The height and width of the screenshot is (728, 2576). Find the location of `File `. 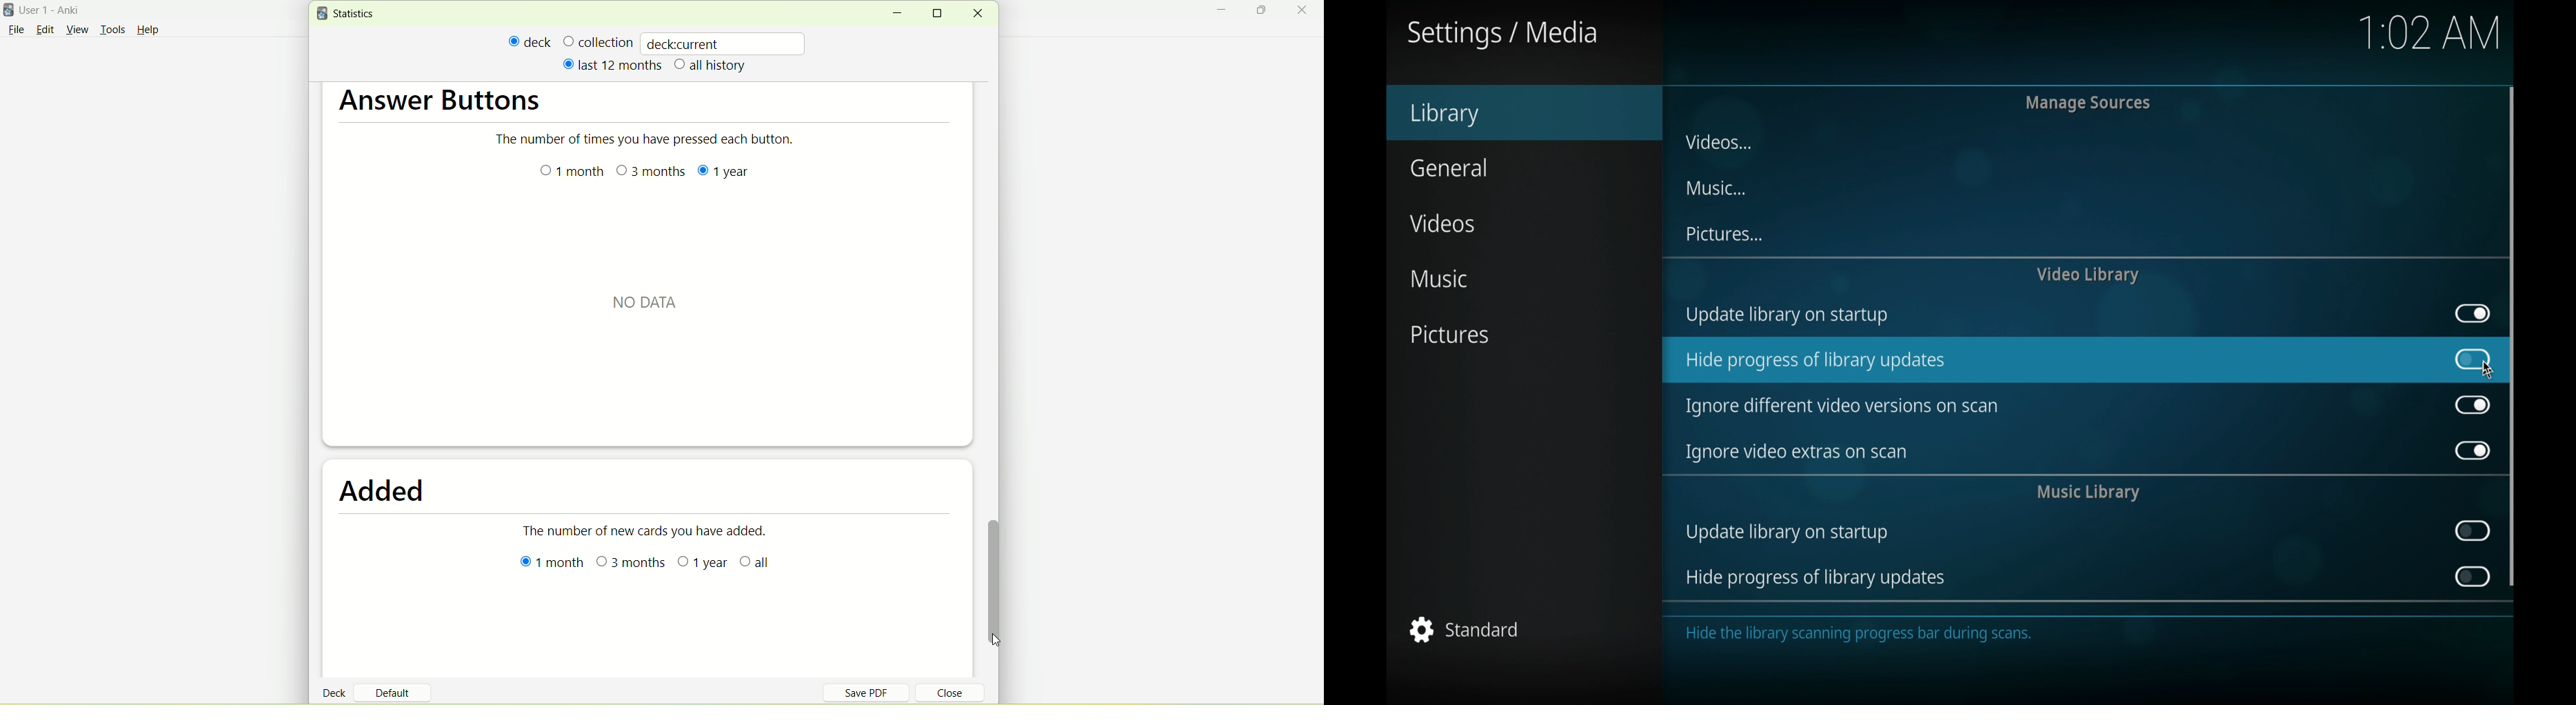

File  is located at coordinates (16, 30).